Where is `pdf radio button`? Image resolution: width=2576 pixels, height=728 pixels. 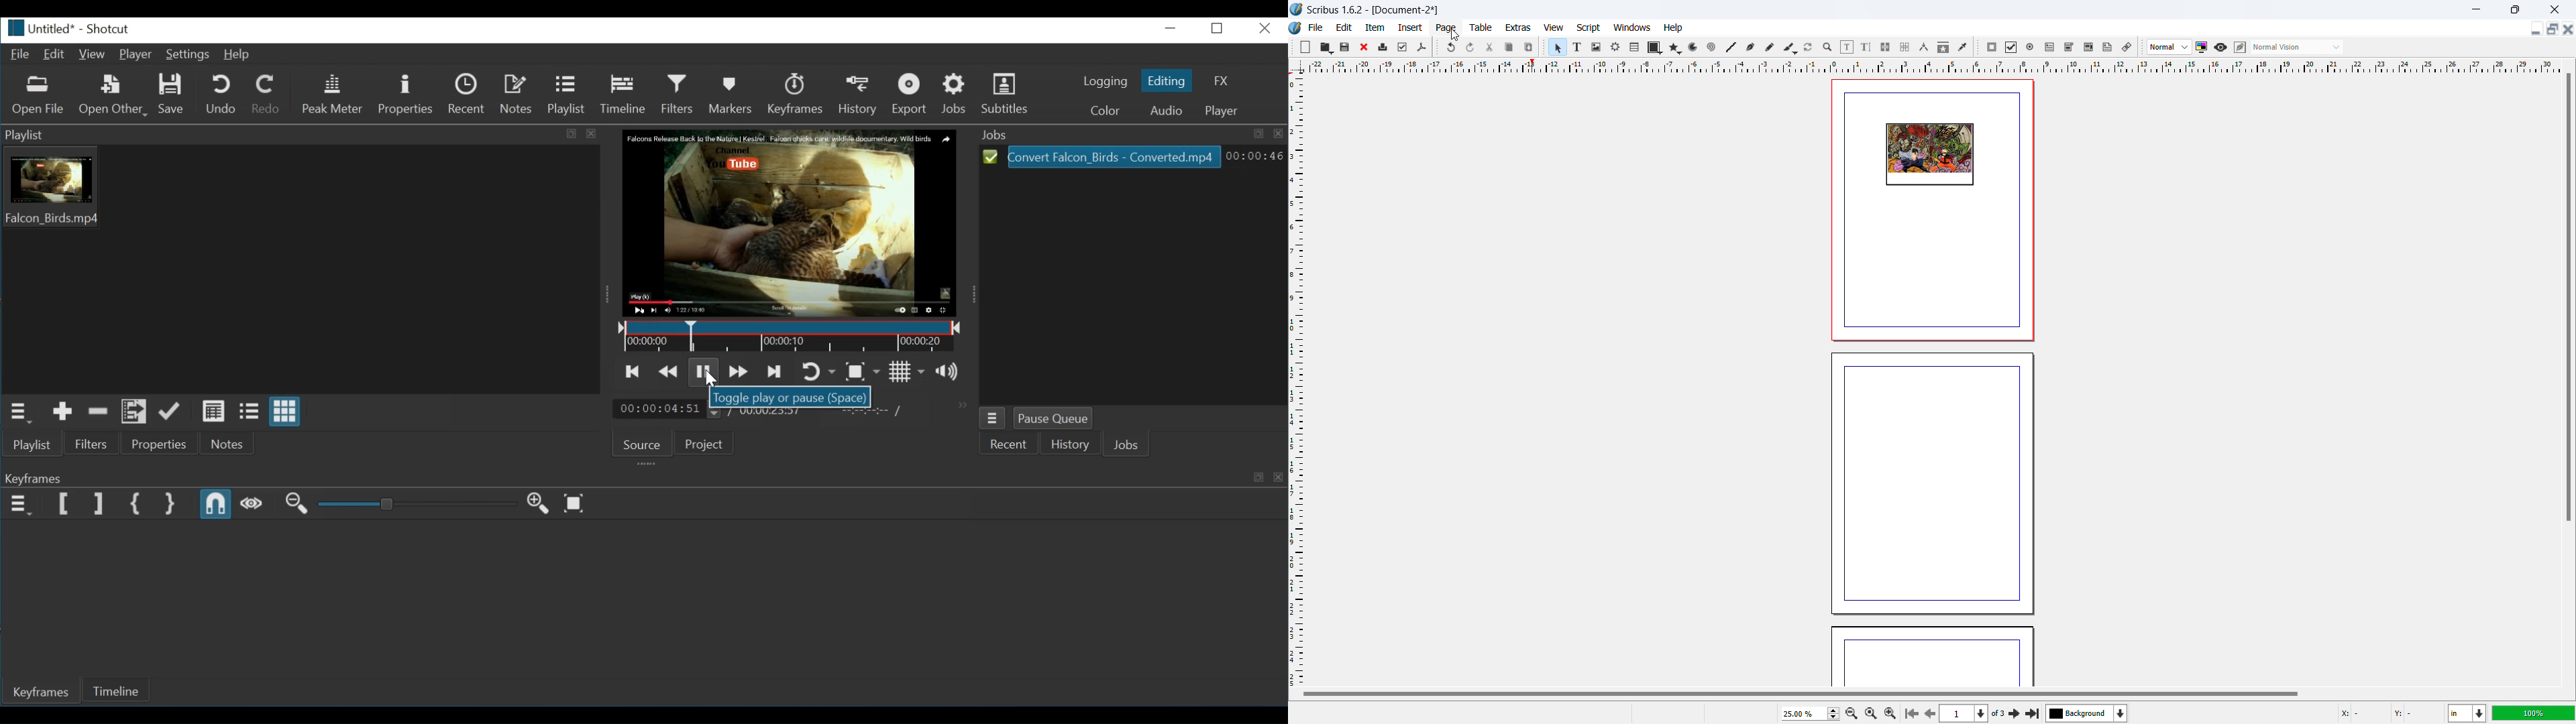 pdf radio button is located at coordinates (2030, 46).